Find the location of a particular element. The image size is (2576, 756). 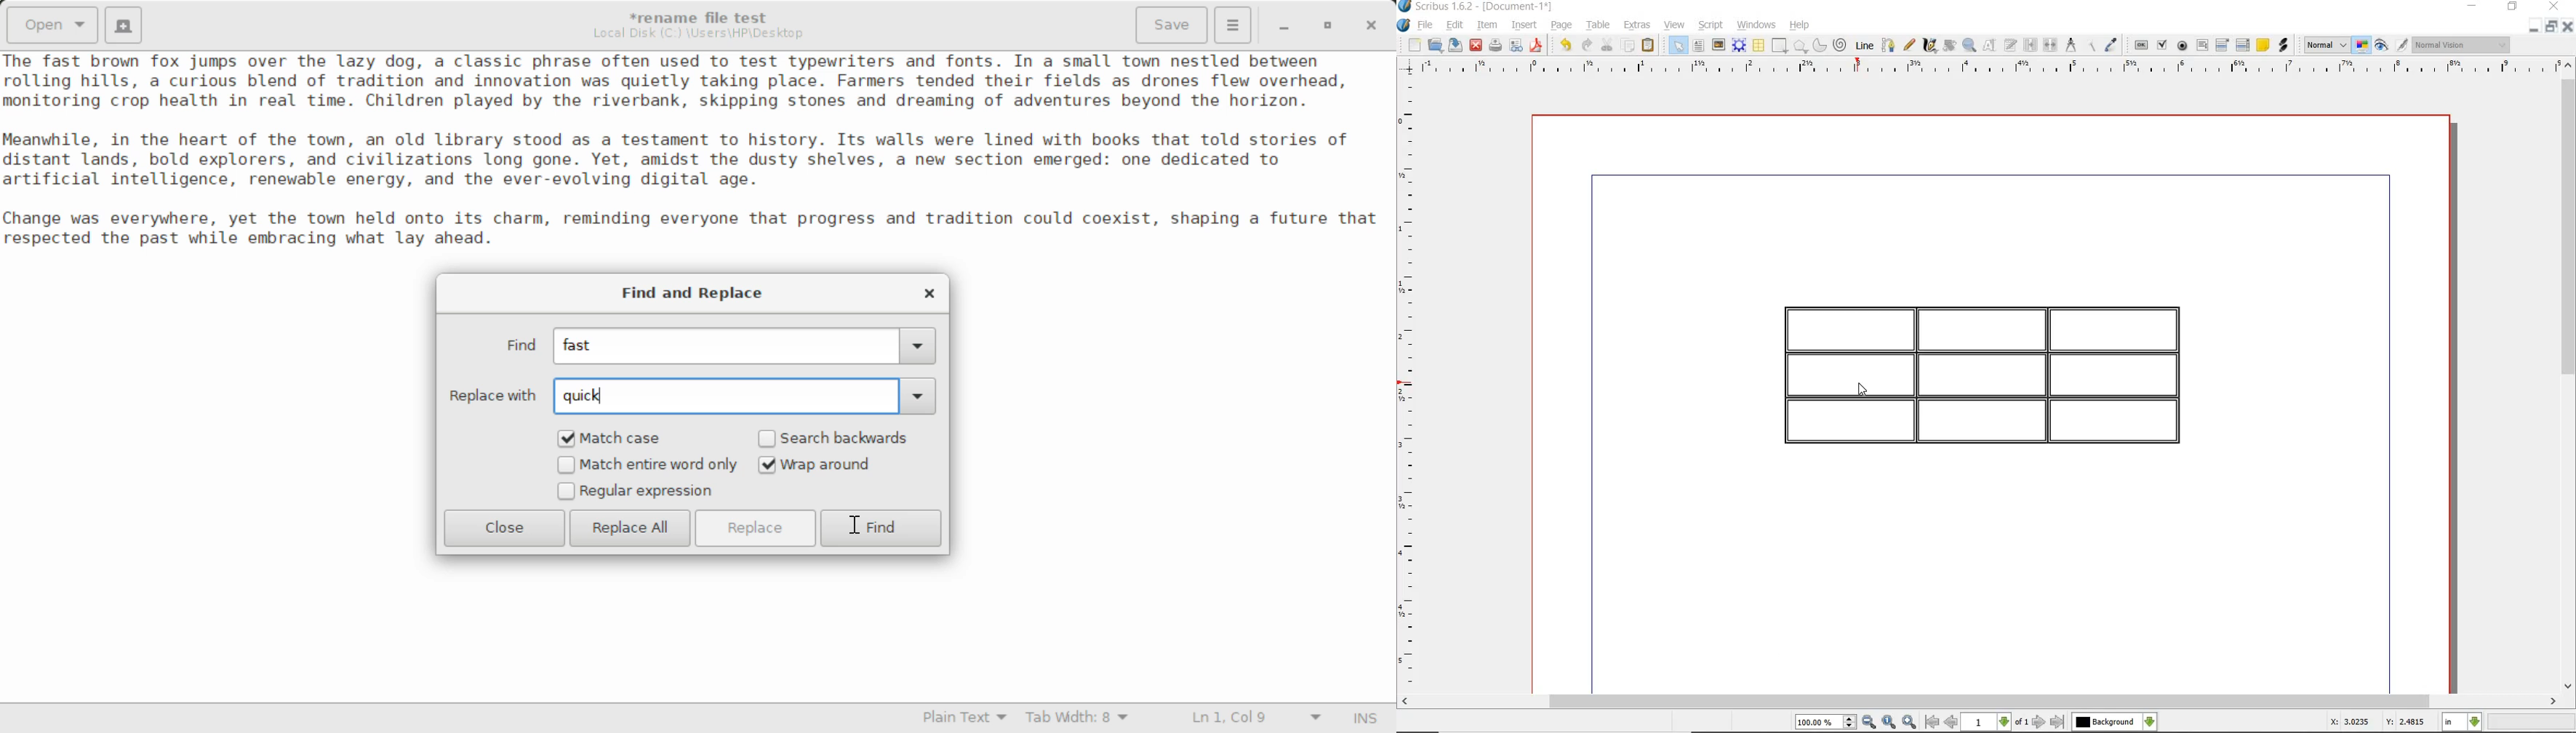

link text frame is located at coordinates (2030, 45).